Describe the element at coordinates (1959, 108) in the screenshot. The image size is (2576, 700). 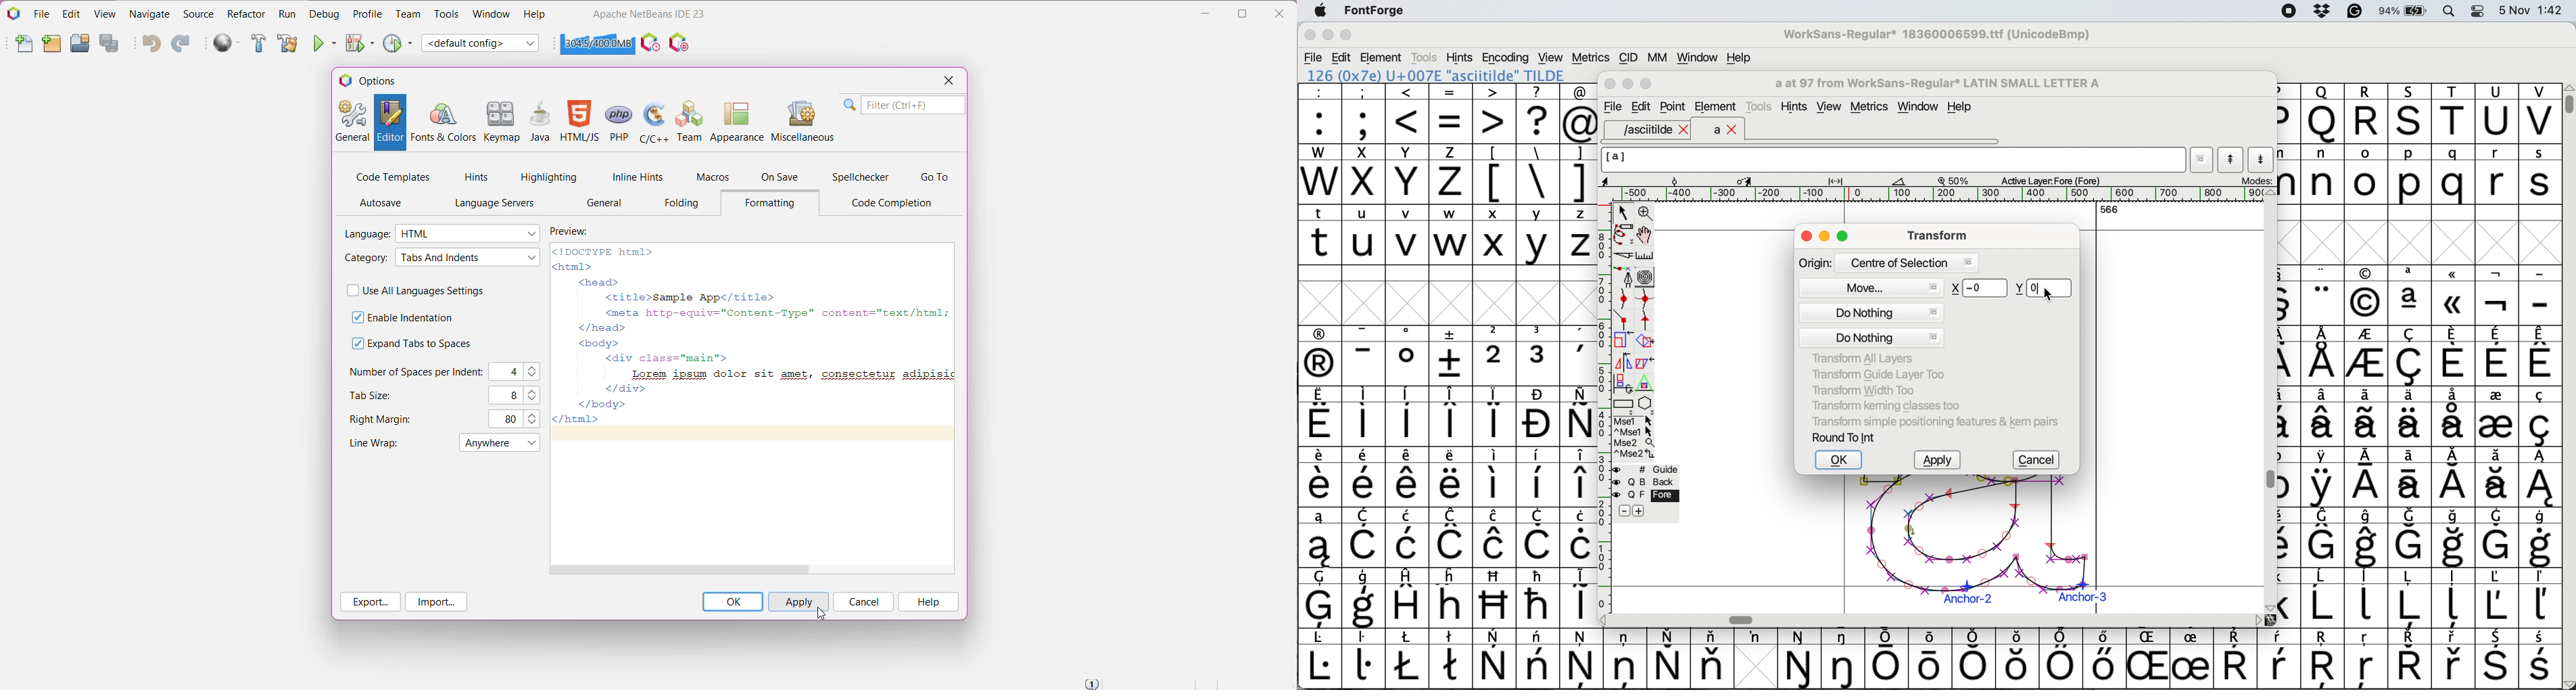
I see `Help` at that location.